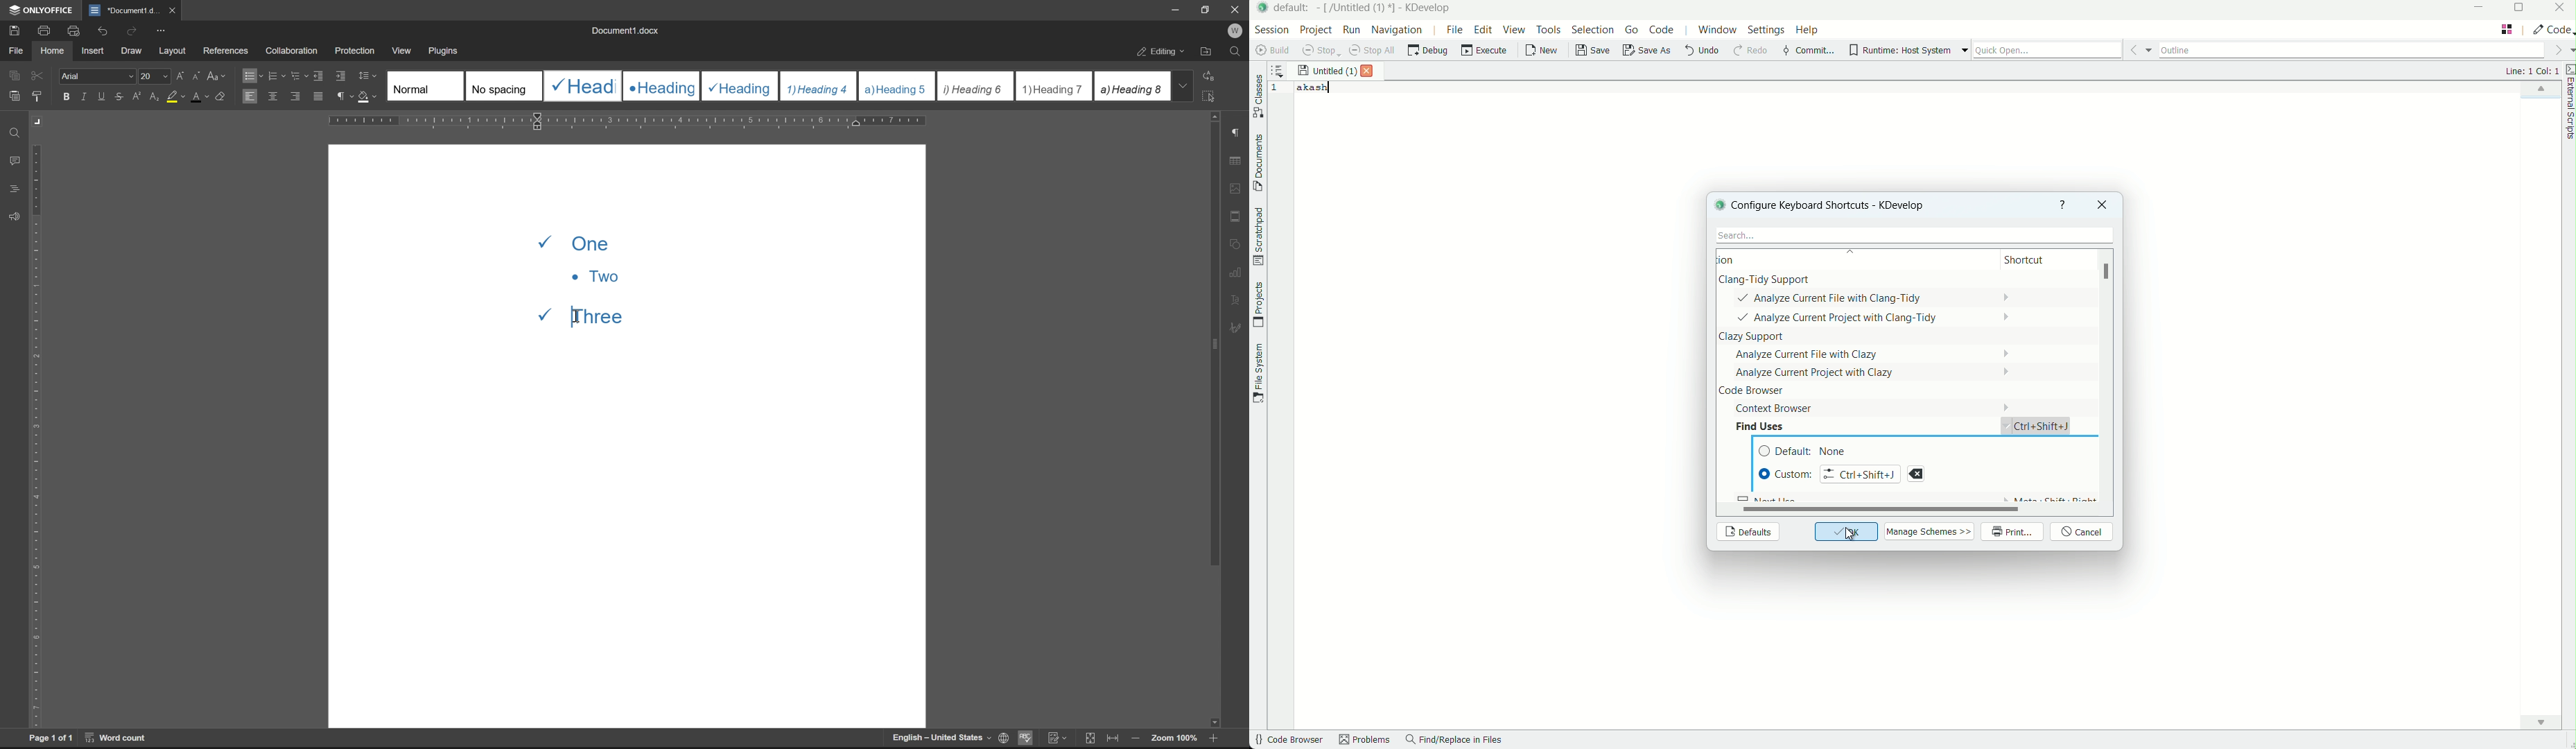 The image size is (2576, 756). I want to click on increment font case, so click(179, 74).